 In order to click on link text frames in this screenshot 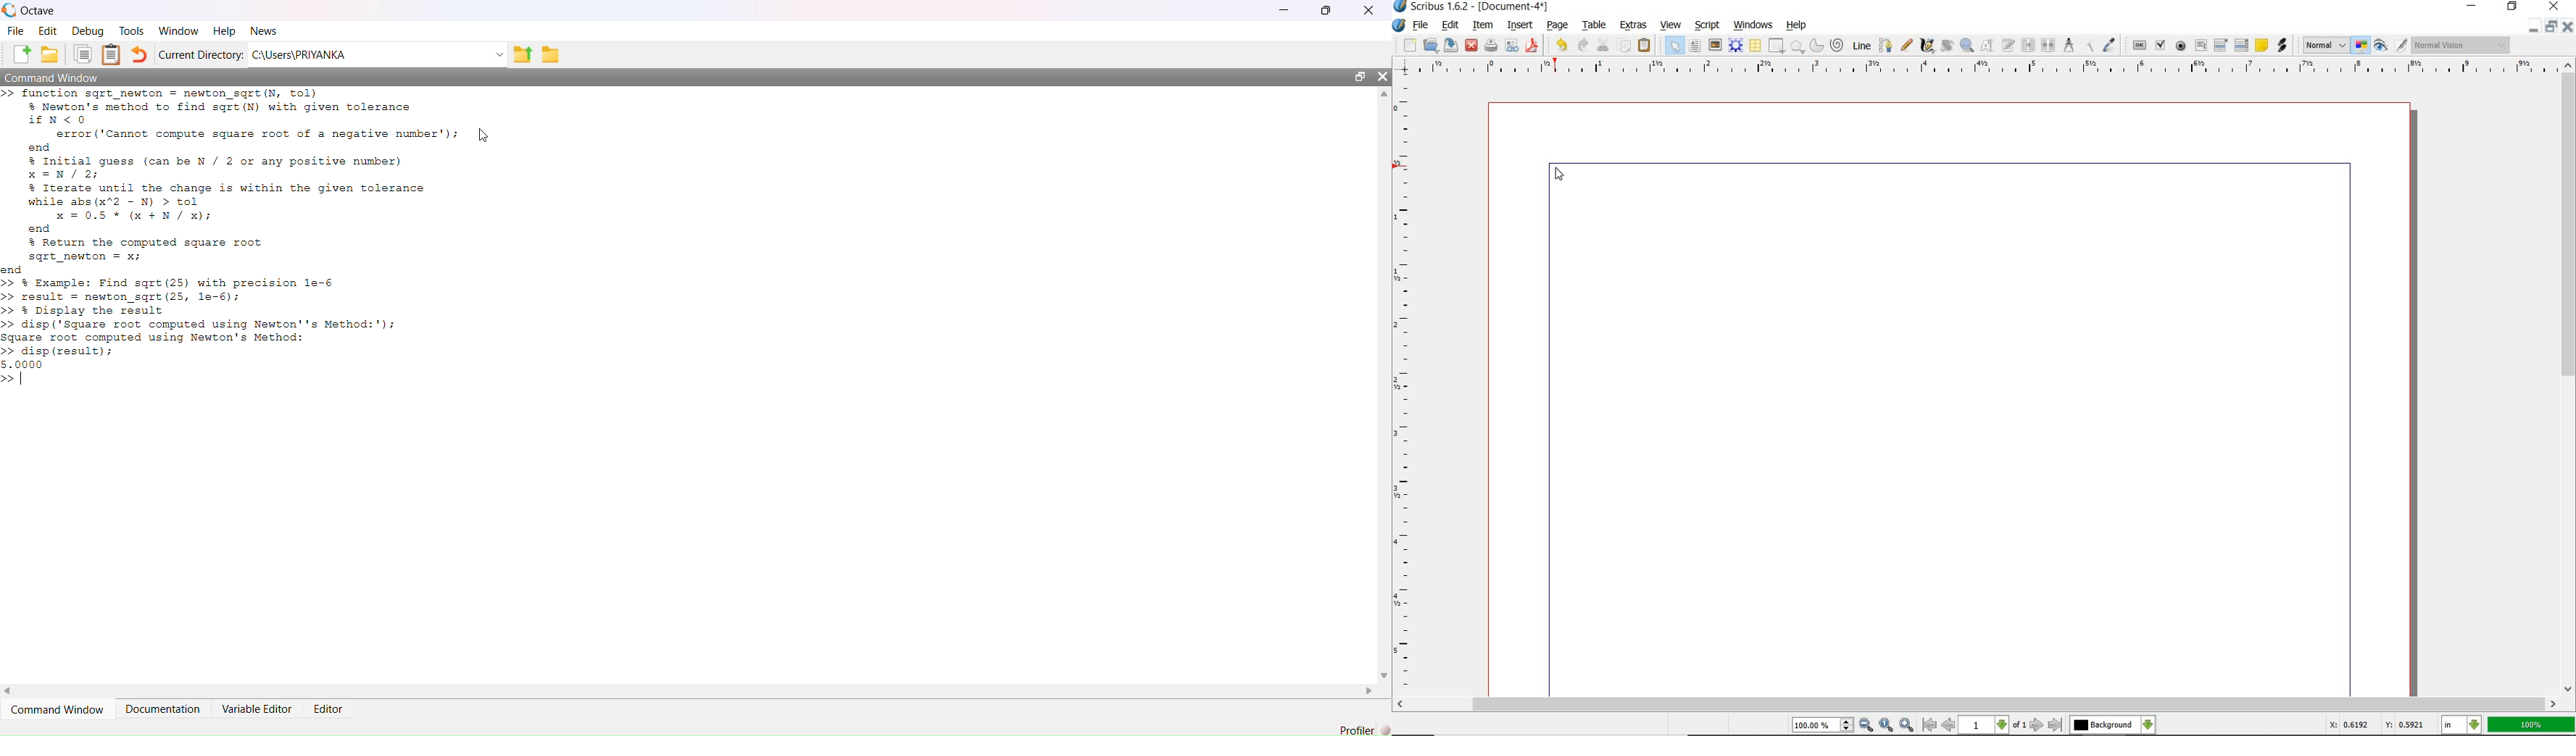, I will do `click(2026, 44)`.